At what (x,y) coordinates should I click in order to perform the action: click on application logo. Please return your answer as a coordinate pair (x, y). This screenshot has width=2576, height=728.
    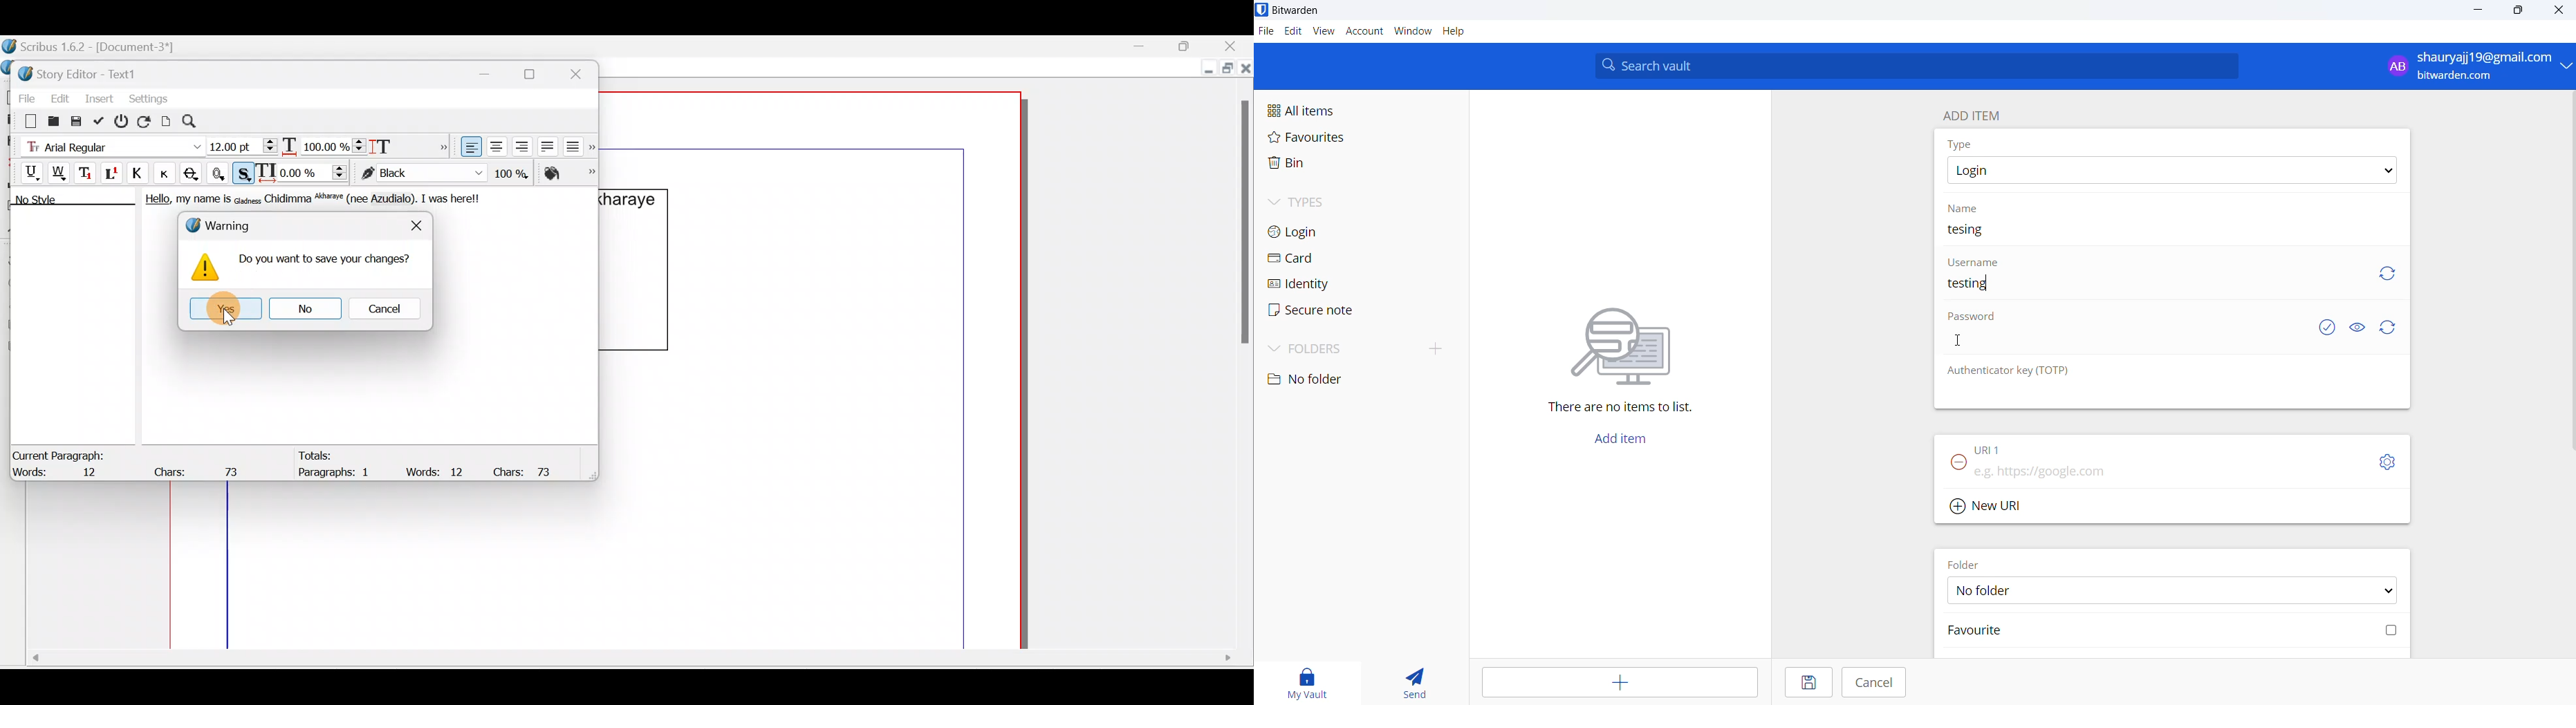
    Looking at the image, I should click on (1262, 9).